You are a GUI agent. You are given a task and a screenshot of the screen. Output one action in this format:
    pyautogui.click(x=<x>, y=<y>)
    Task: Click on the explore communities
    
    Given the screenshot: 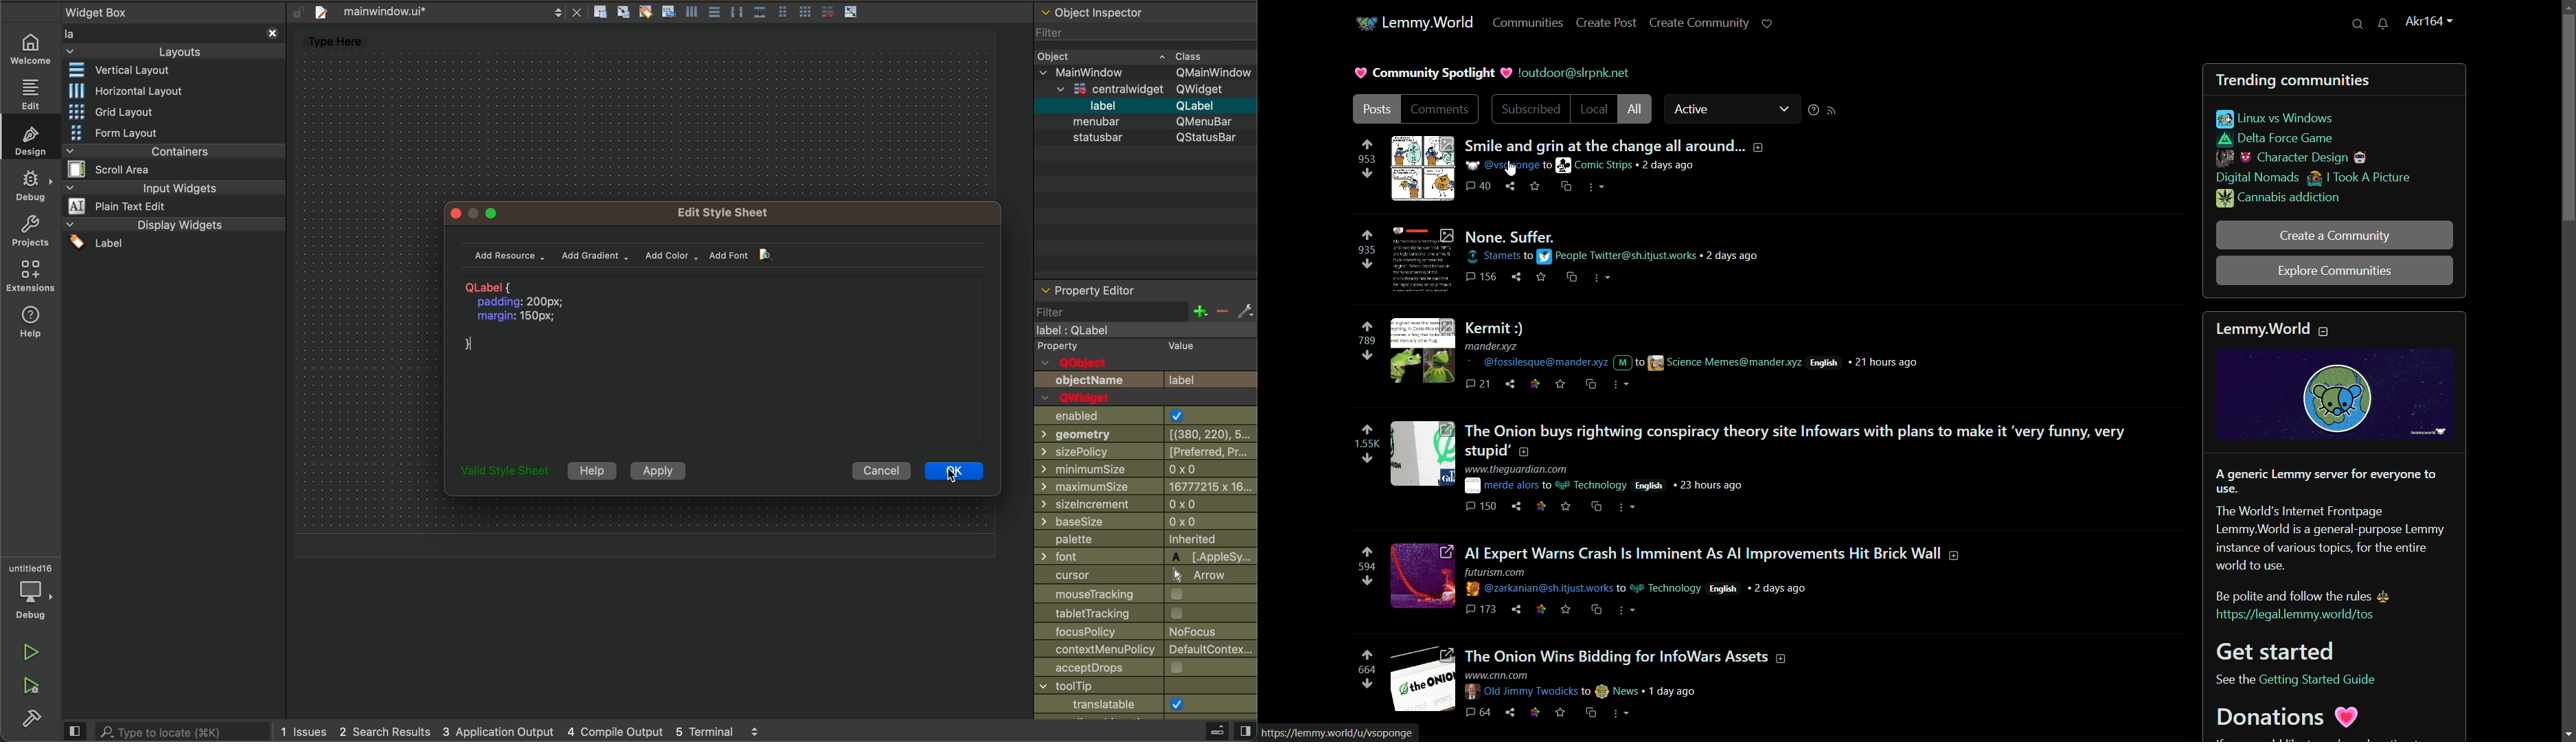 What is the action you would take?
    pyautogui.click(x=2335, y=270)
    